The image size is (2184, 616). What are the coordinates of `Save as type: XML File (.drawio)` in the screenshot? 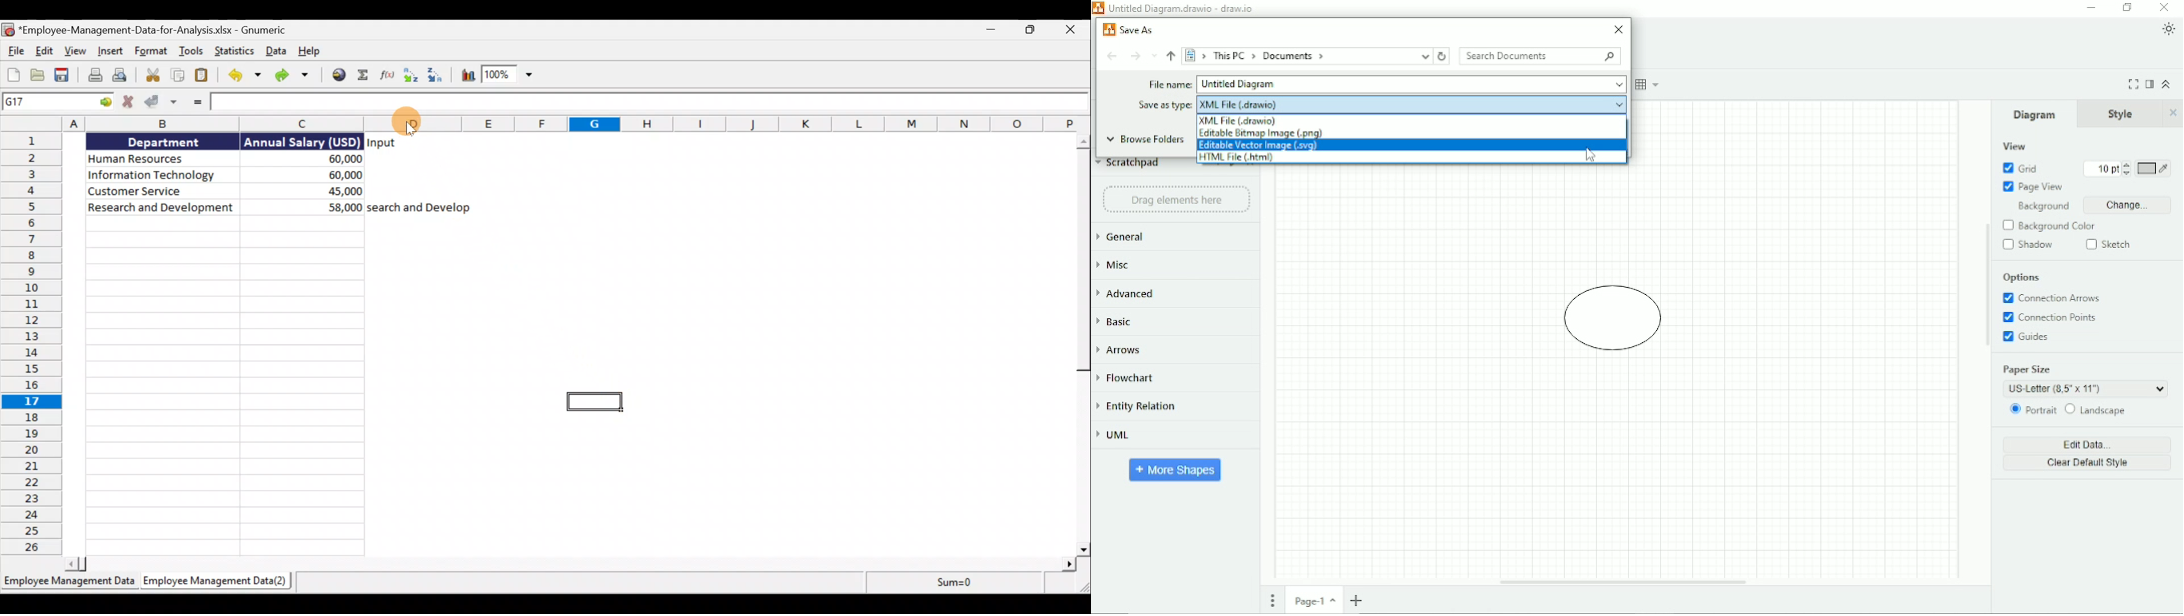 It's located at (1378, 104).